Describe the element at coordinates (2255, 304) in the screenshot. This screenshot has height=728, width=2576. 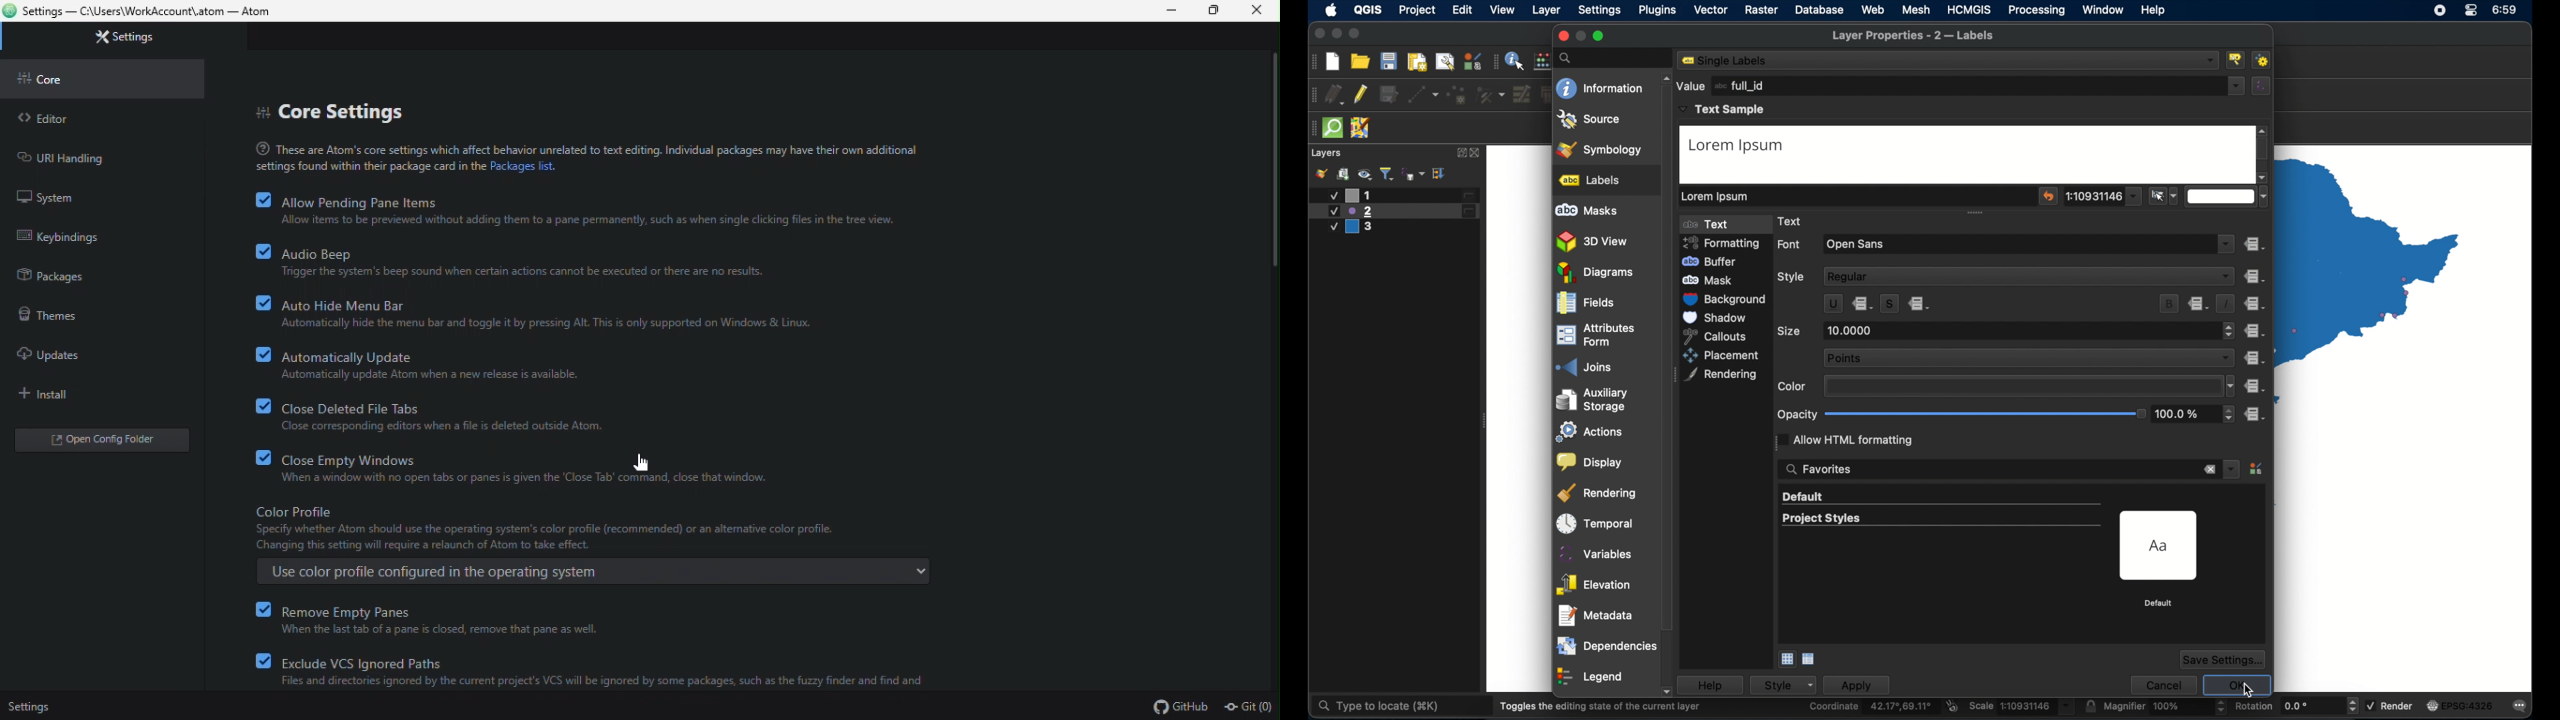
I see `data defined override` at that location.